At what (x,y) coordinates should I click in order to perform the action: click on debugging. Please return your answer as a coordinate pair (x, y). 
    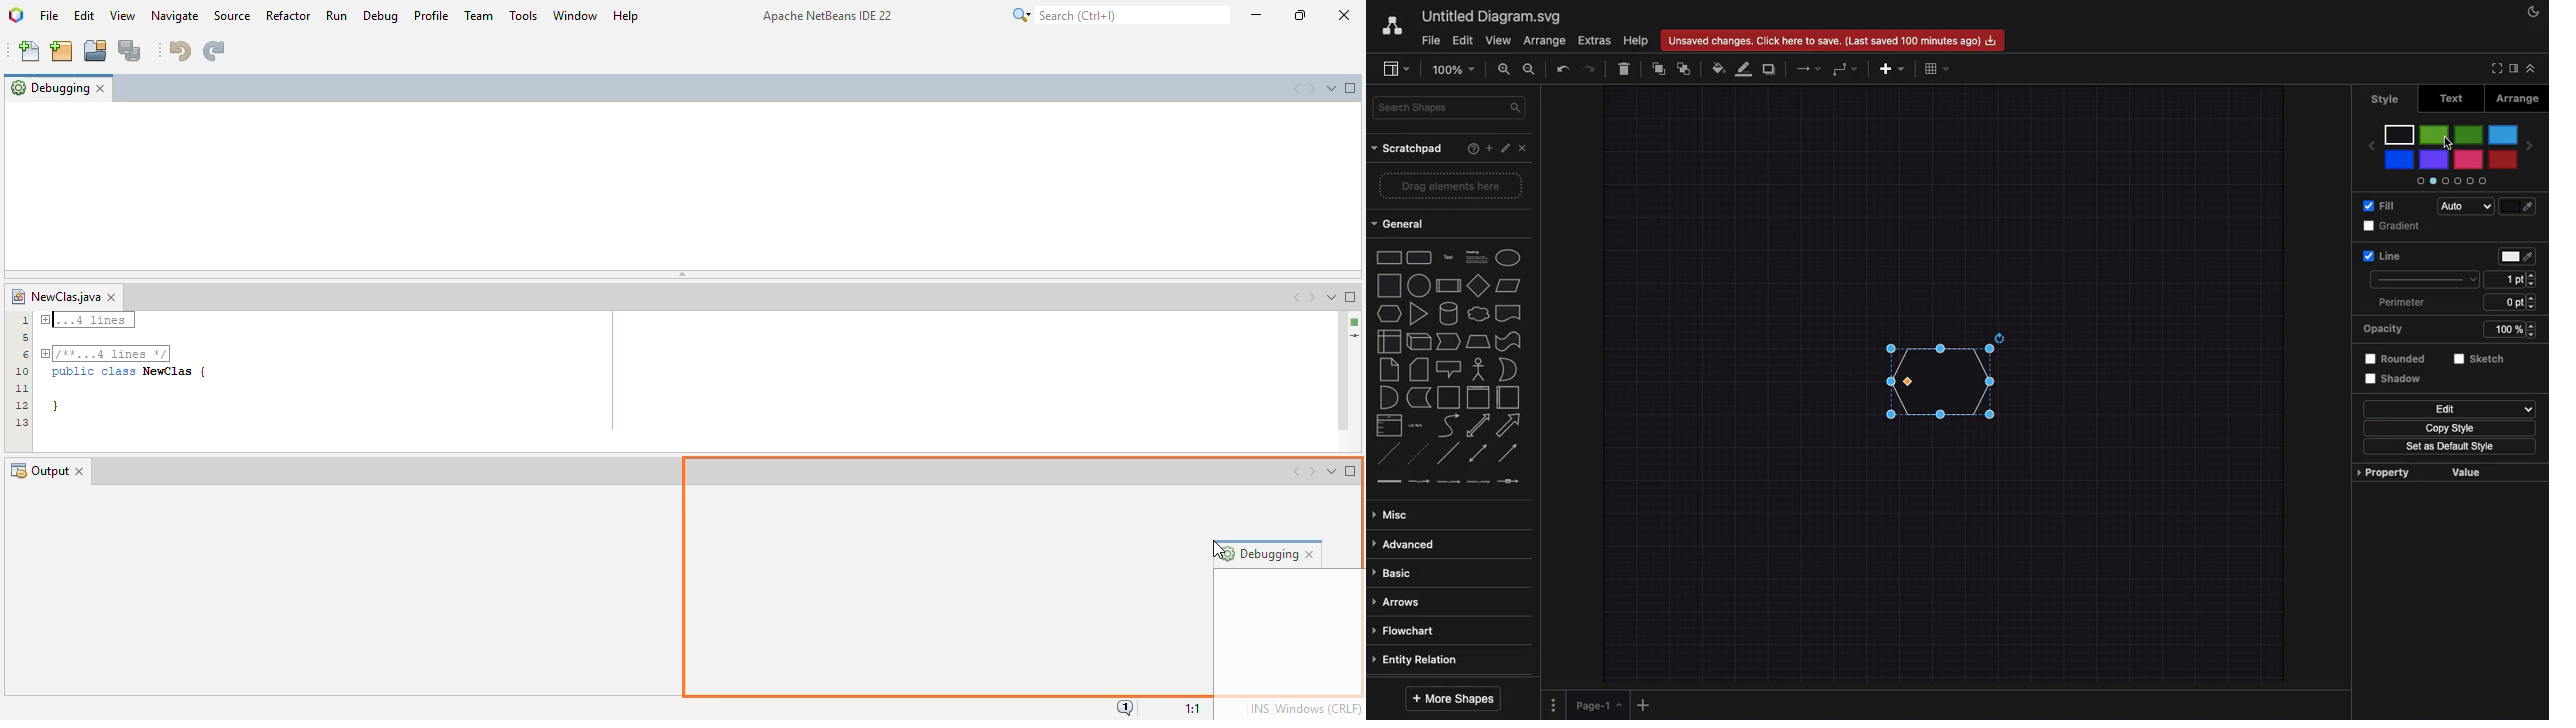
    Looking at the image, I should click on (49, 87).